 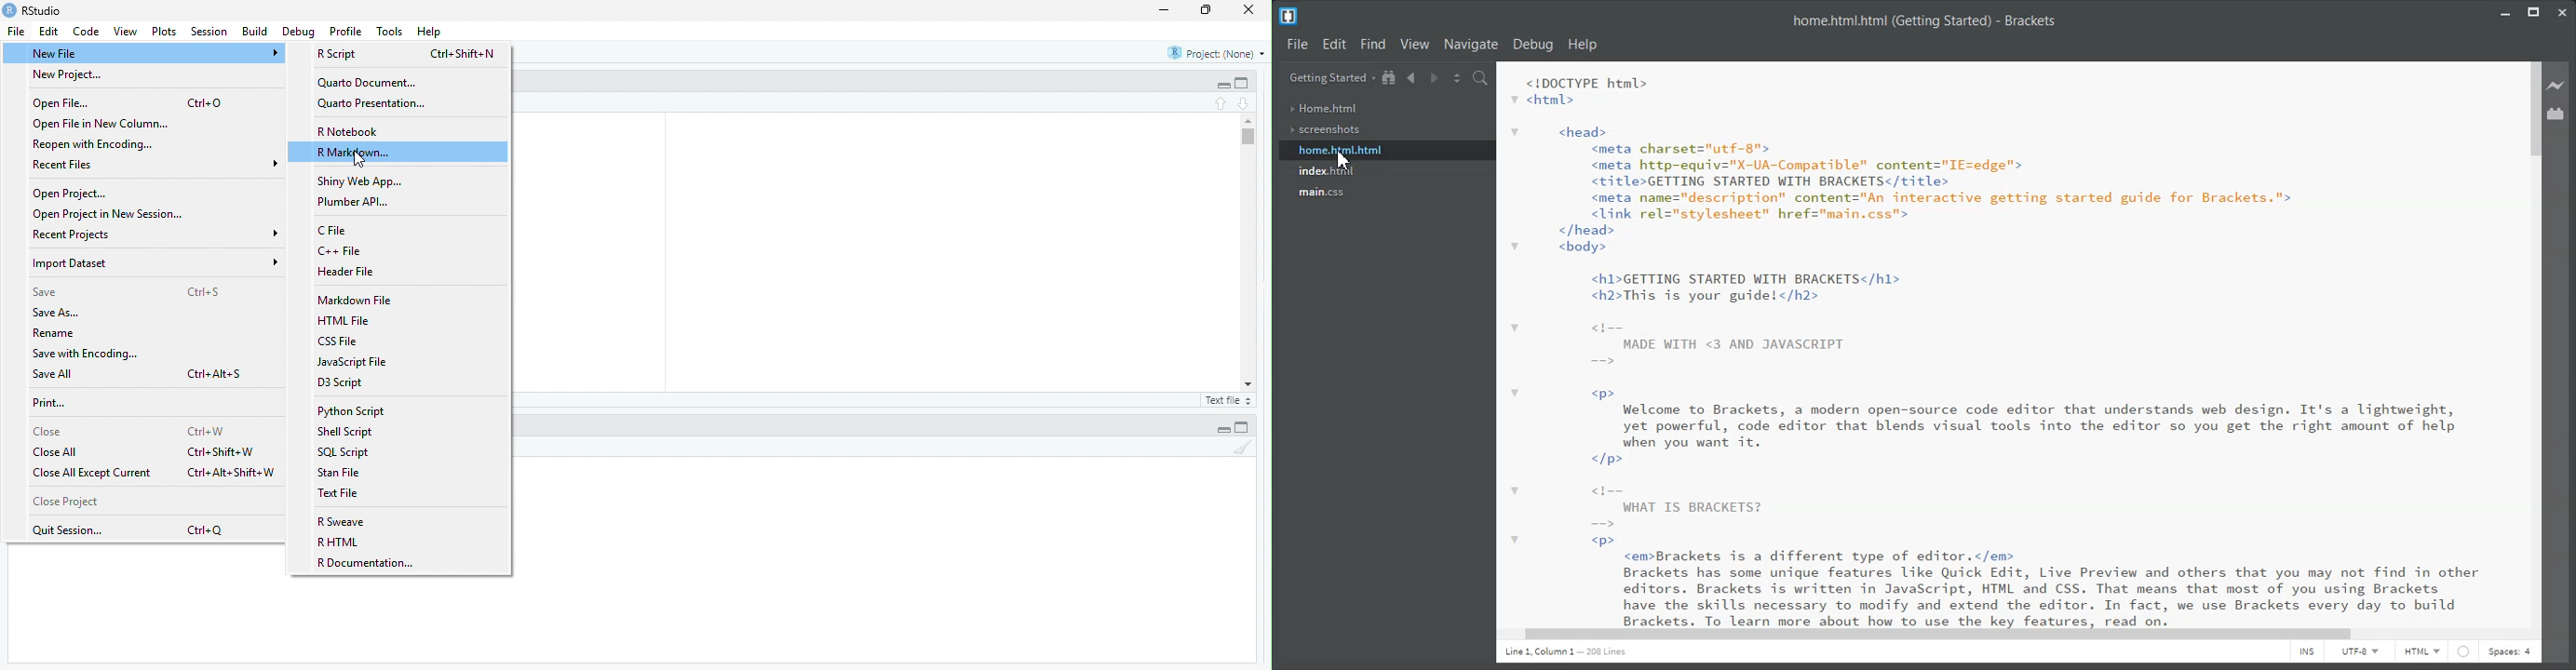 What do you see at coordinates (1471, 43) in the screenshot?
I see `Navigate` at bounding box center [1471, 43].